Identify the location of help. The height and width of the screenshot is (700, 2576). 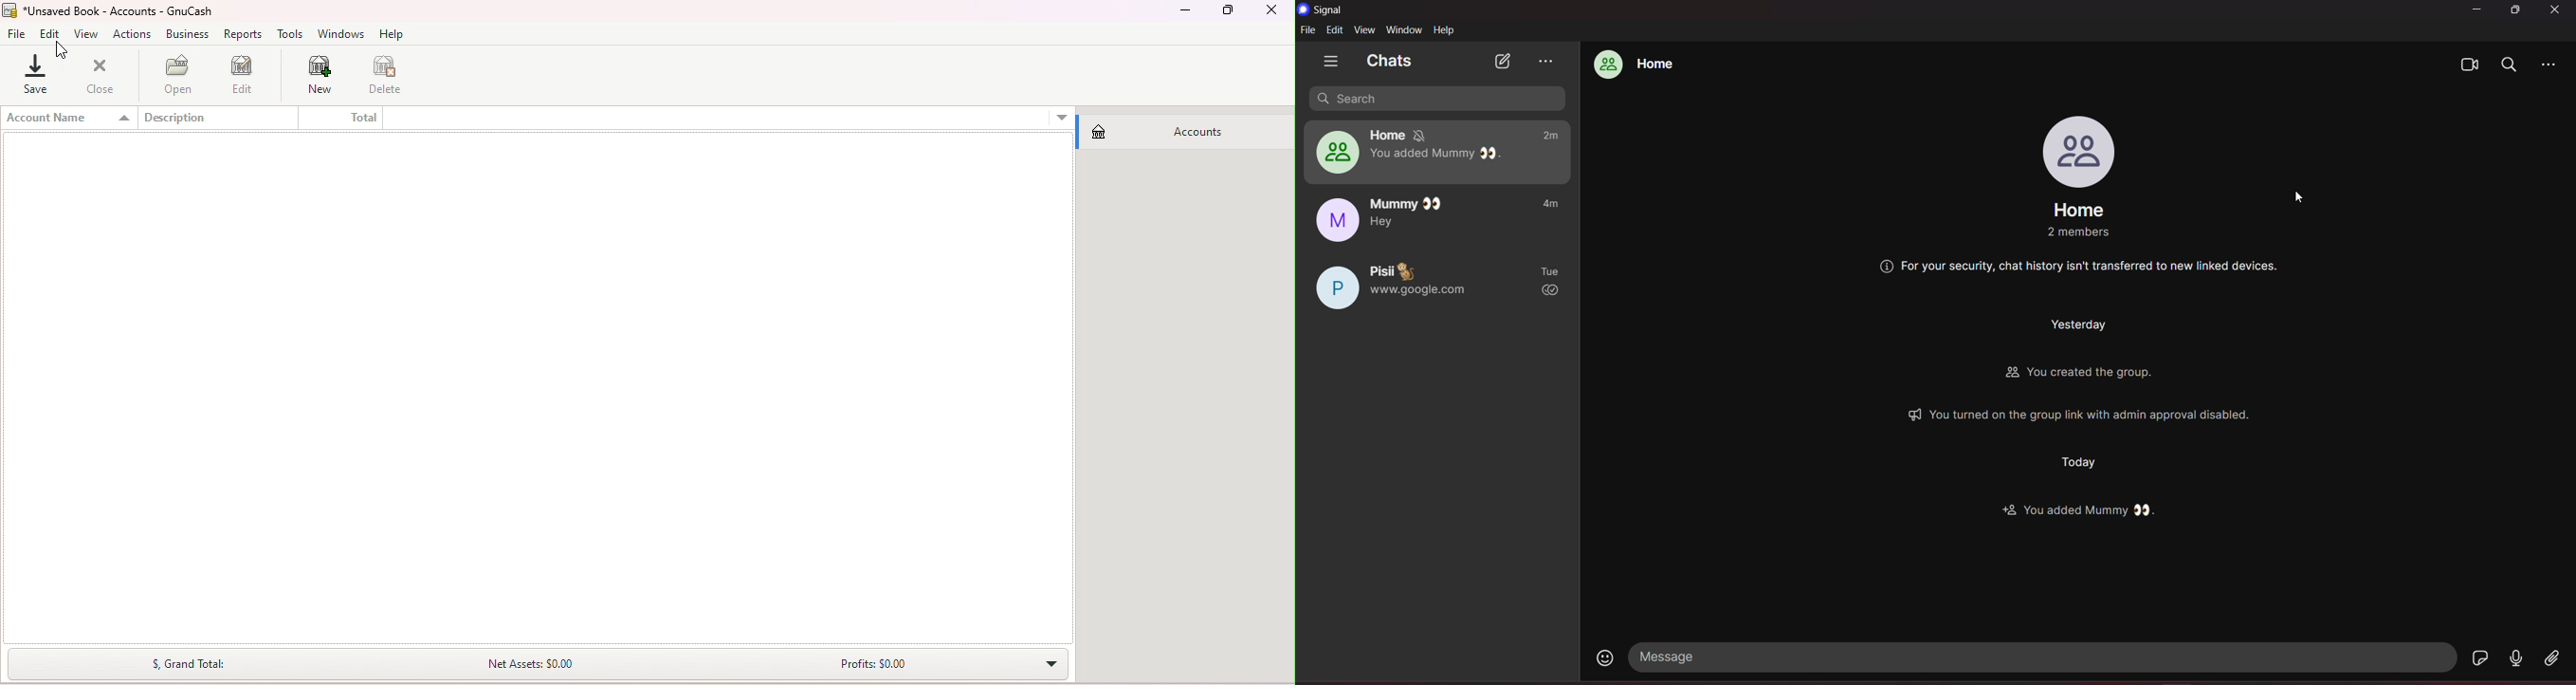
(1446, 31).